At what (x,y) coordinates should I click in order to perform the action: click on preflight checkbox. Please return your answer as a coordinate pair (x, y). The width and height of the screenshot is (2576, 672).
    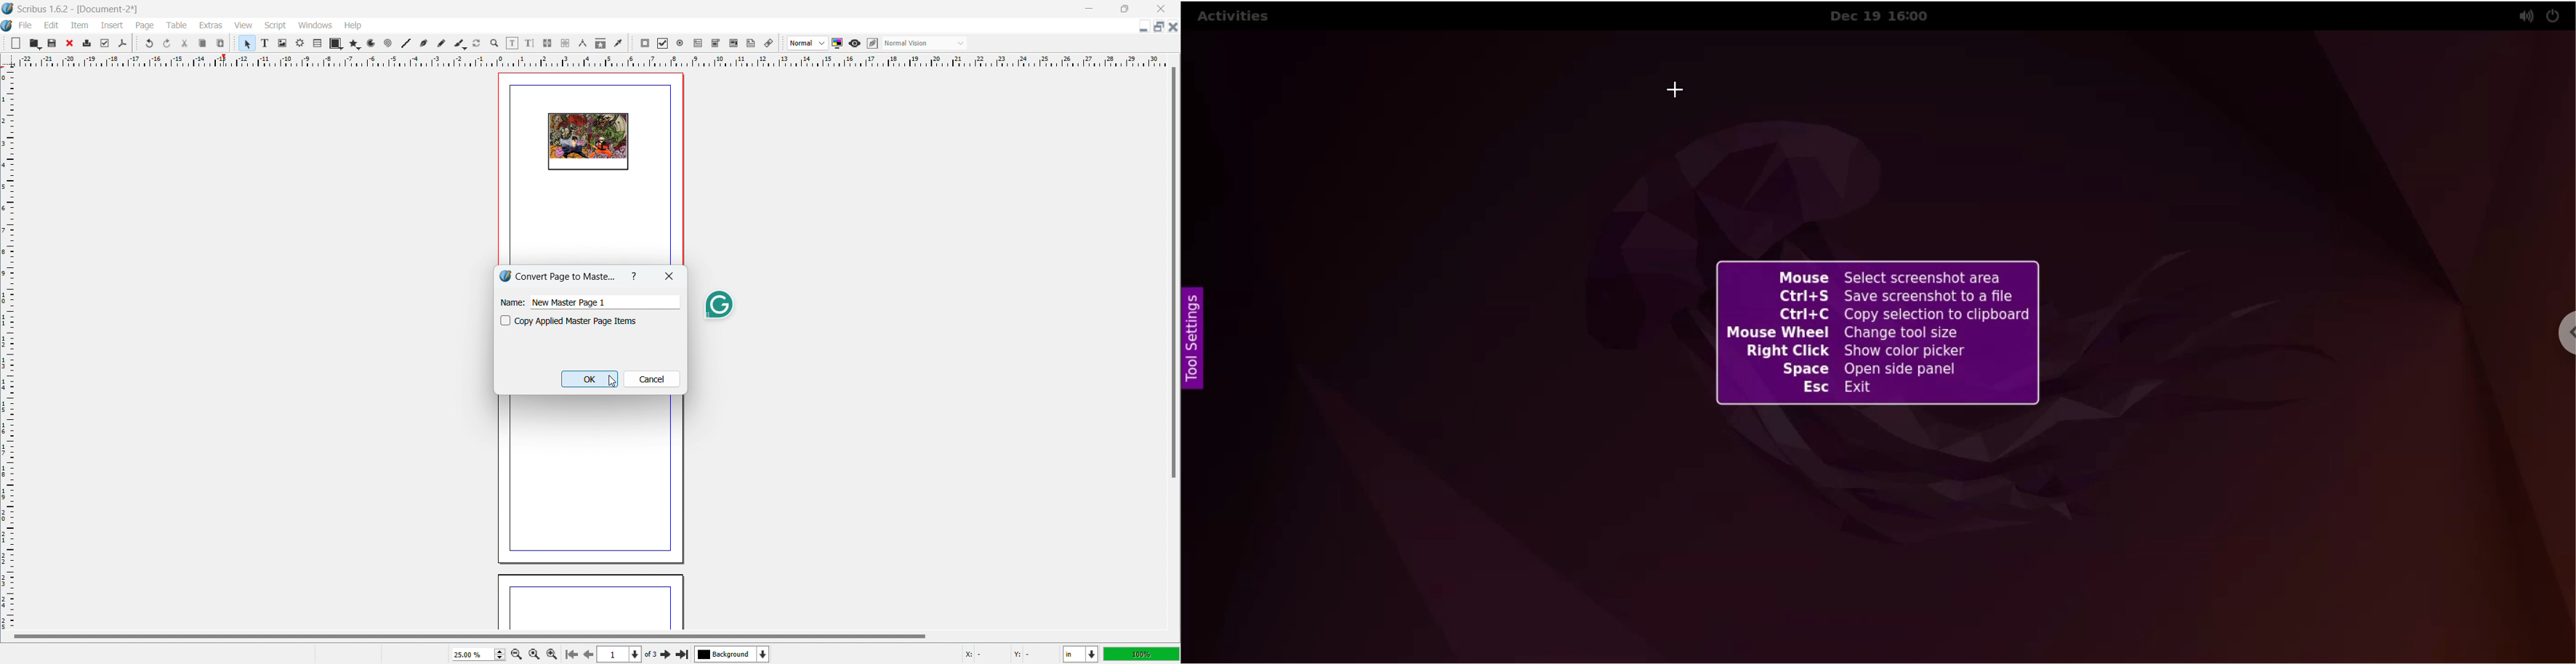
    Looking at the image, I should click on (105, 43).